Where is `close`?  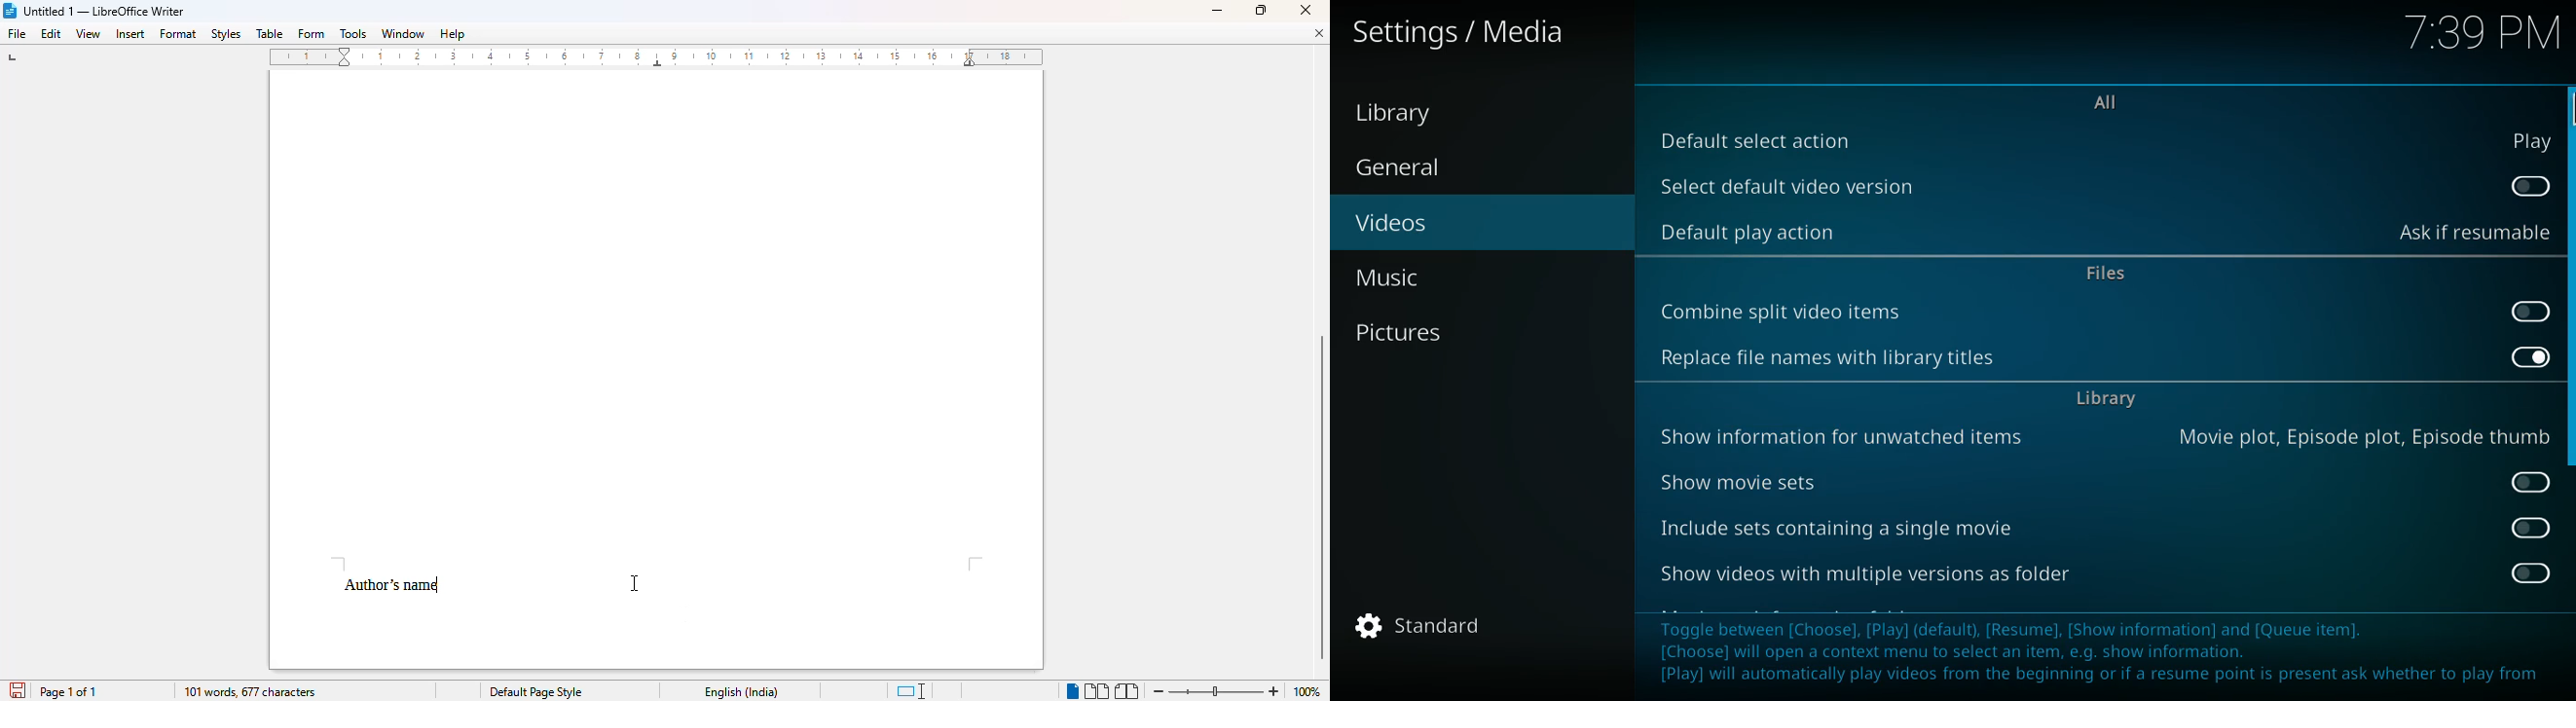 close is located at coordinates (1307, 10).